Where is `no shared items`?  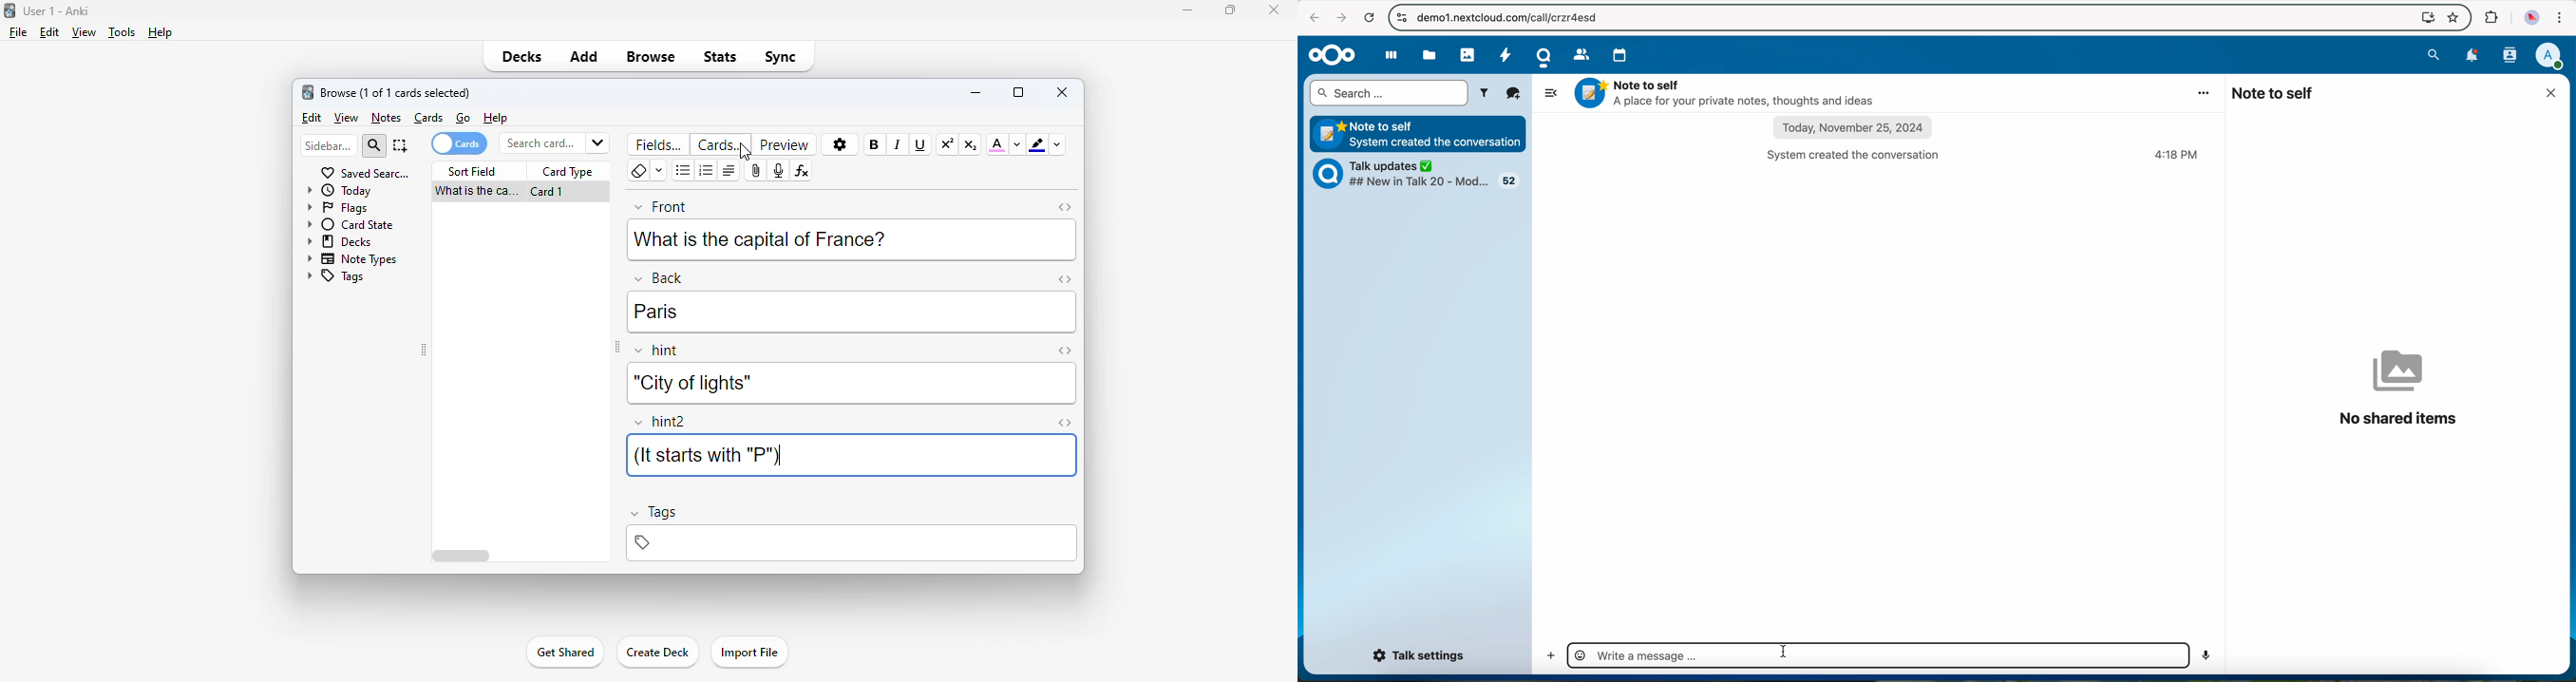
no shared items is located at coordinates (2399, 388).